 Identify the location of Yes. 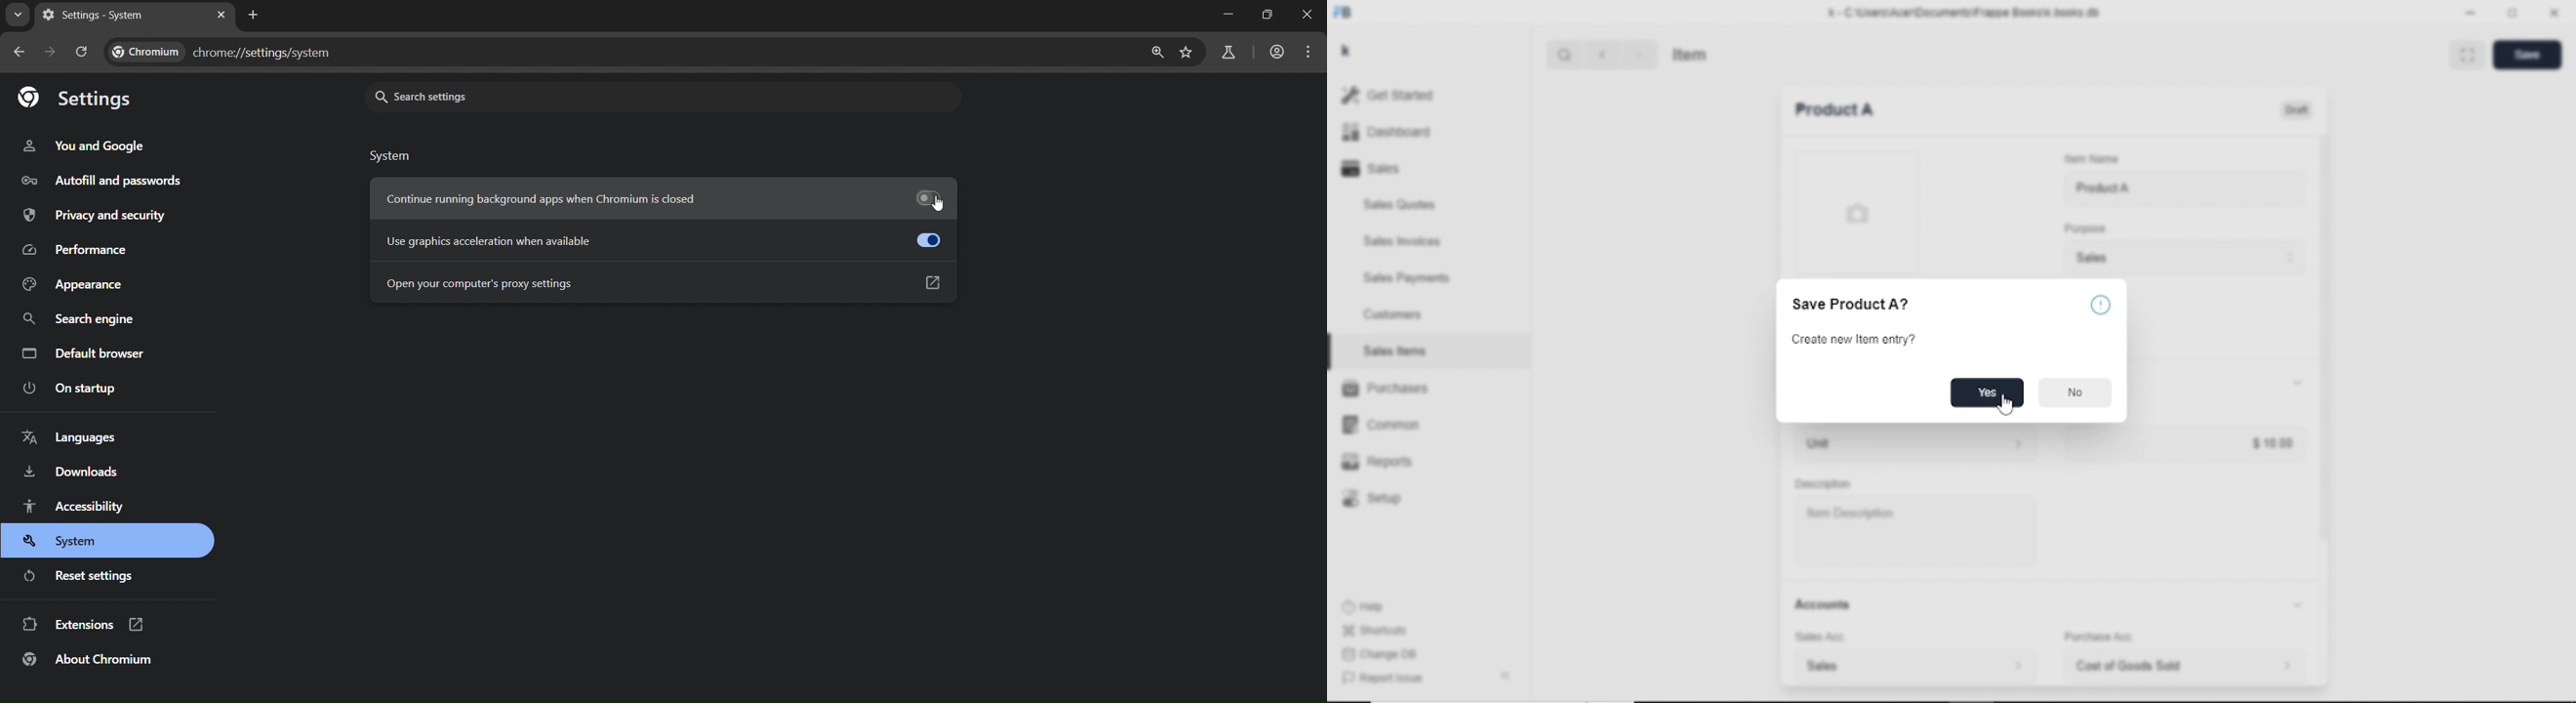
(1989, 393).